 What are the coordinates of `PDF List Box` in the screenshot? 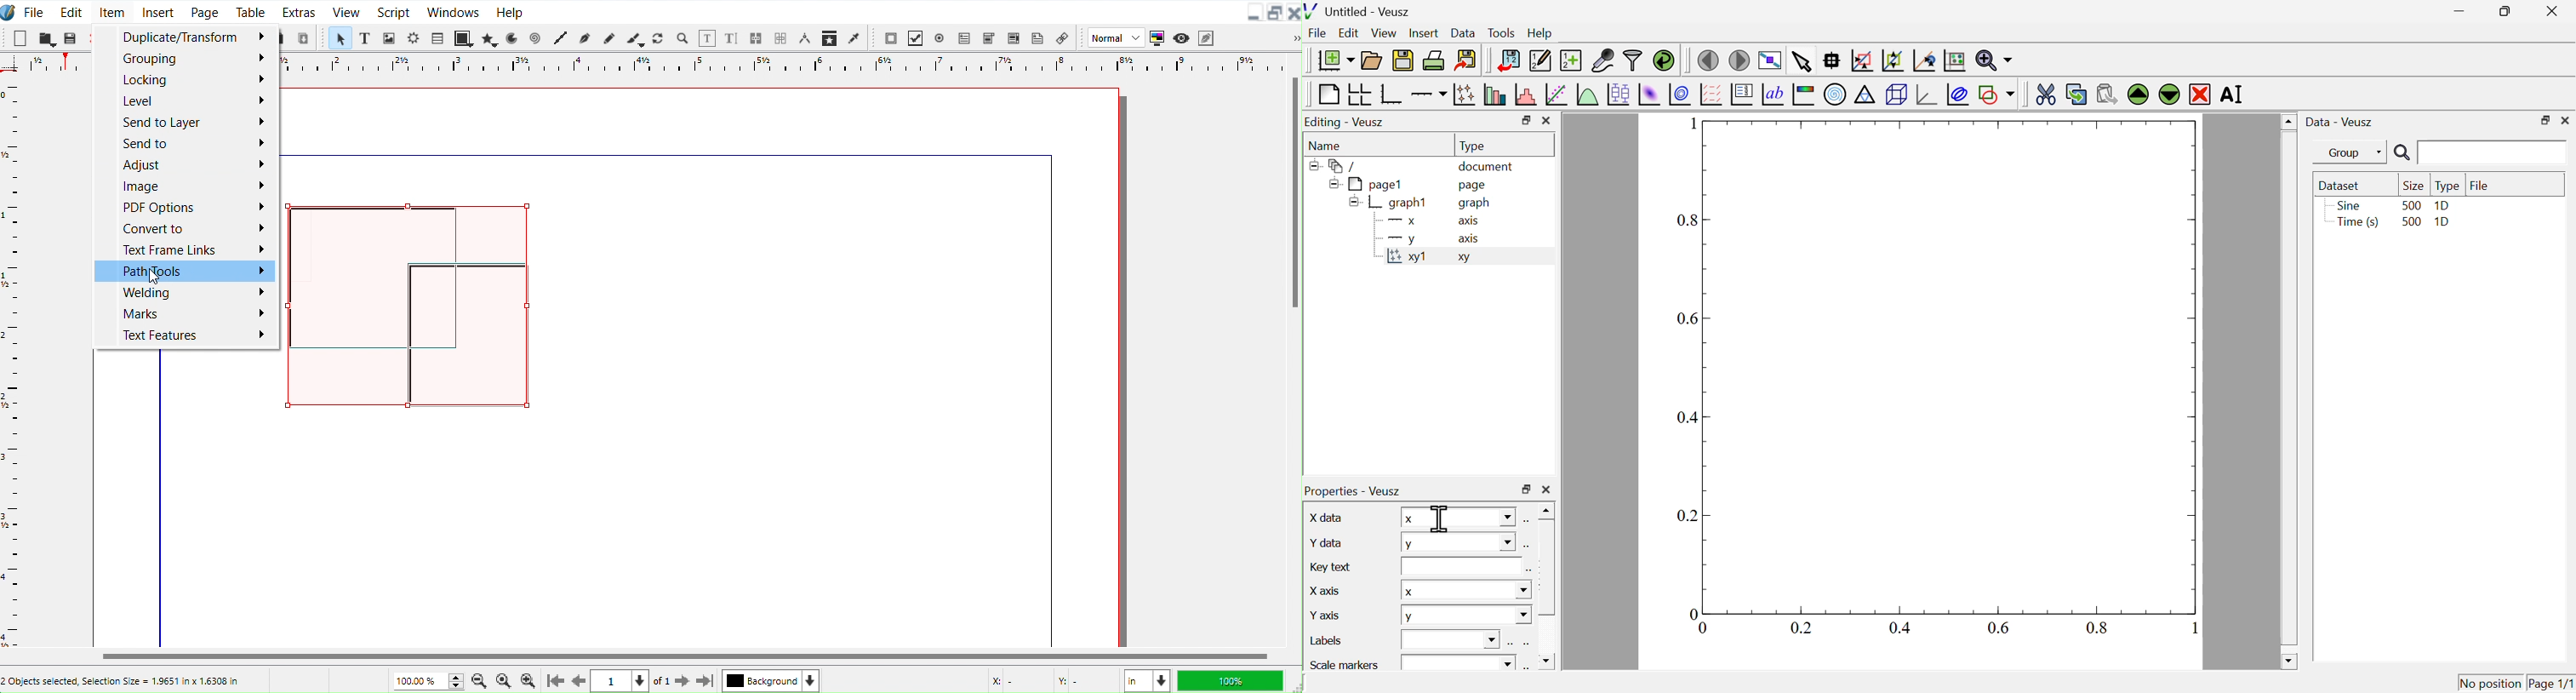 It's located at (1013, 37).